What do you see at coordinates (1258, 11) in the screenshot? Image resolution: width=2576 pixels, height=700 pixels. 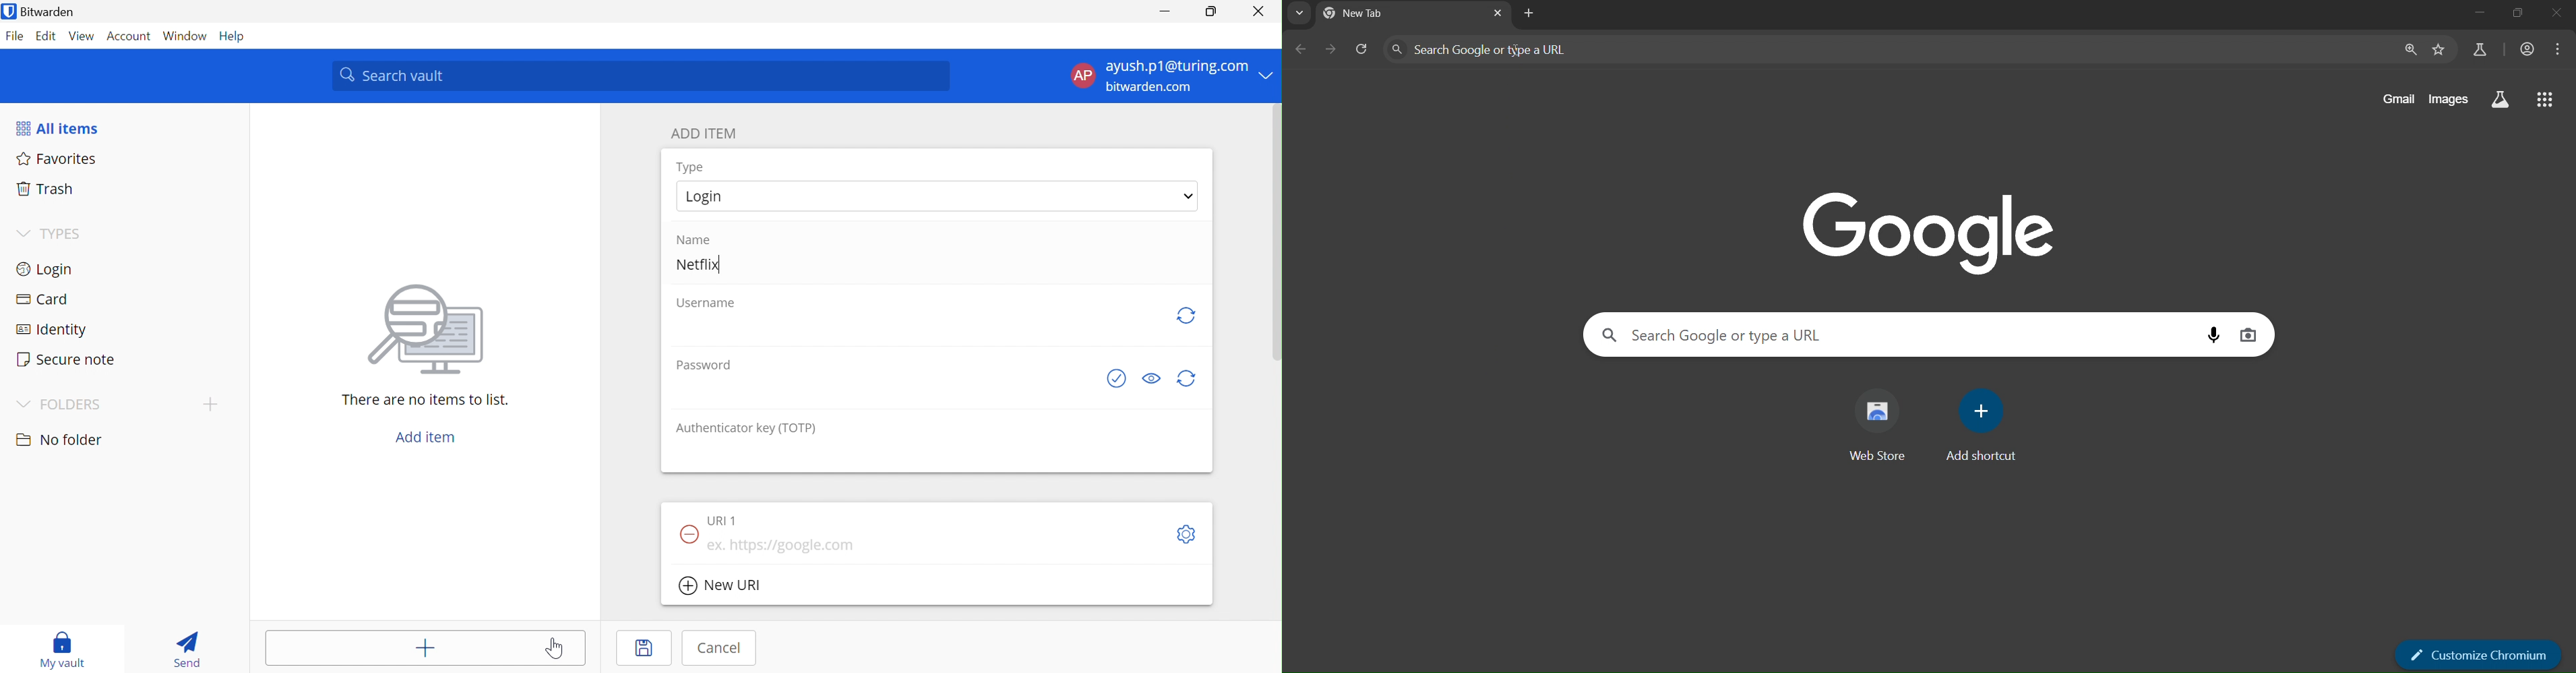 I see `Close` at bounding box center [1258, 11].